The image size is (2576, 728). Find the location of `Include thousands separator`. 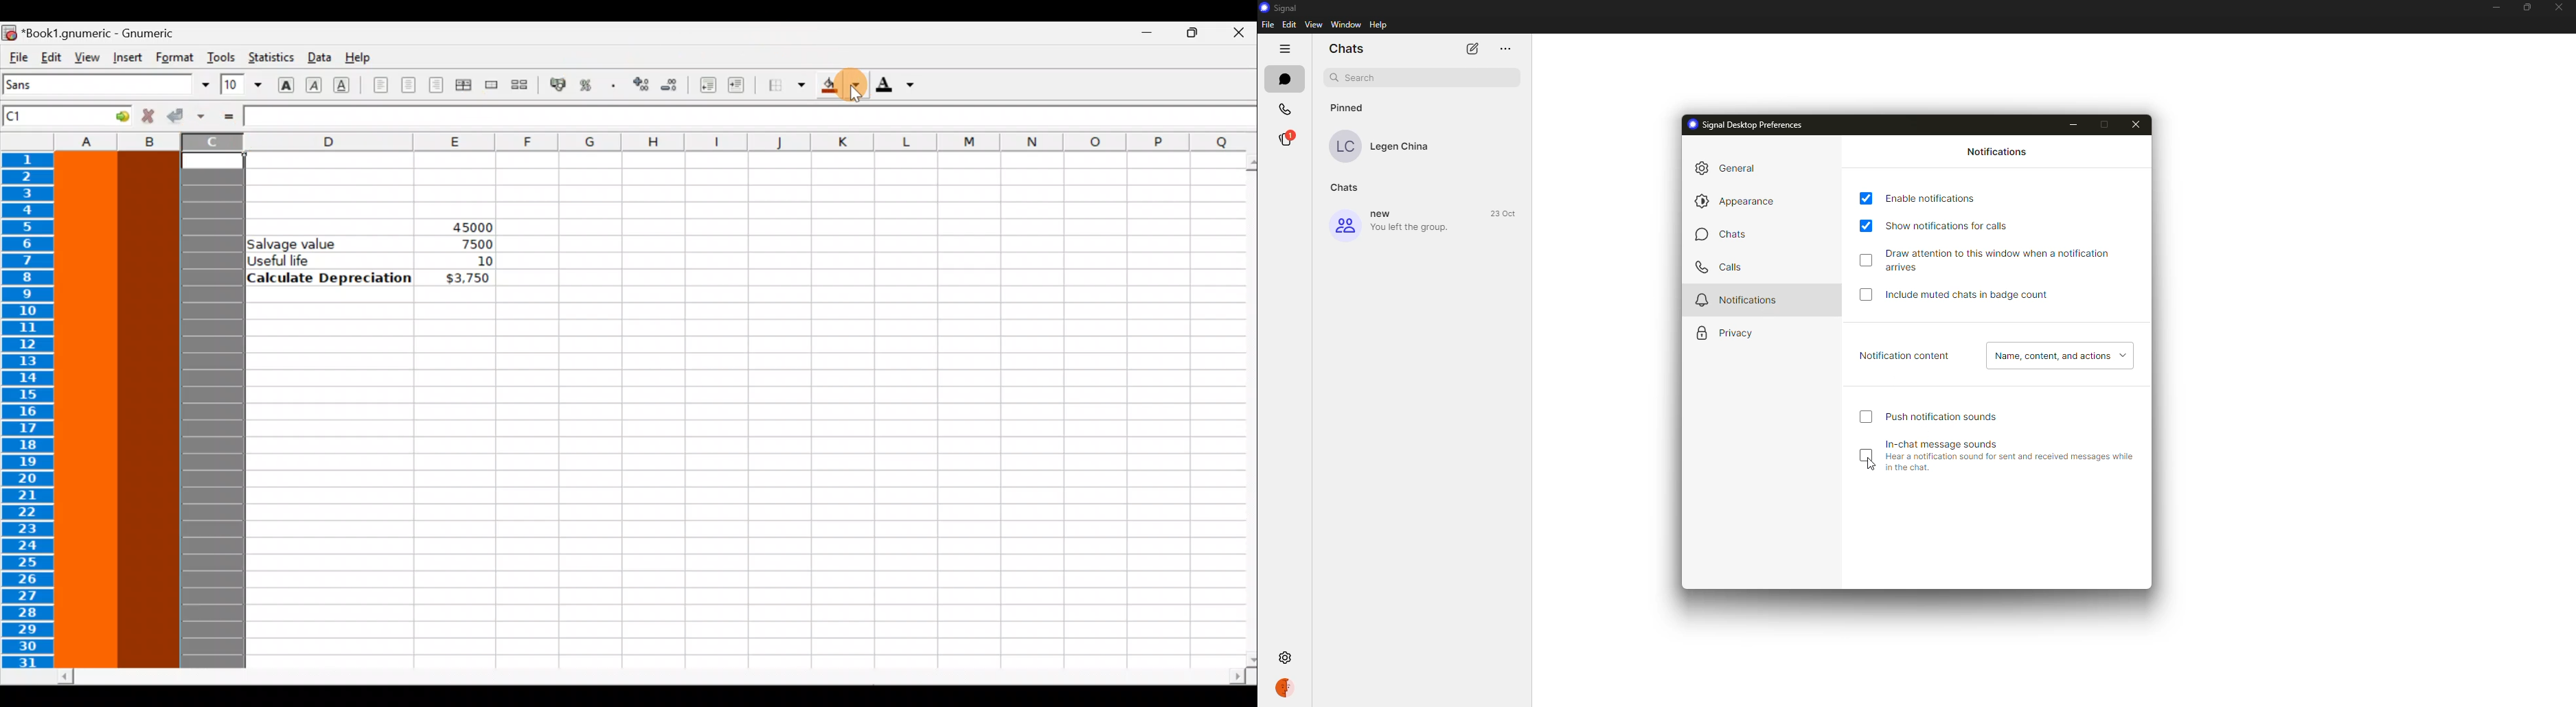

Include thousands separator is located at coordinates (614, 85).